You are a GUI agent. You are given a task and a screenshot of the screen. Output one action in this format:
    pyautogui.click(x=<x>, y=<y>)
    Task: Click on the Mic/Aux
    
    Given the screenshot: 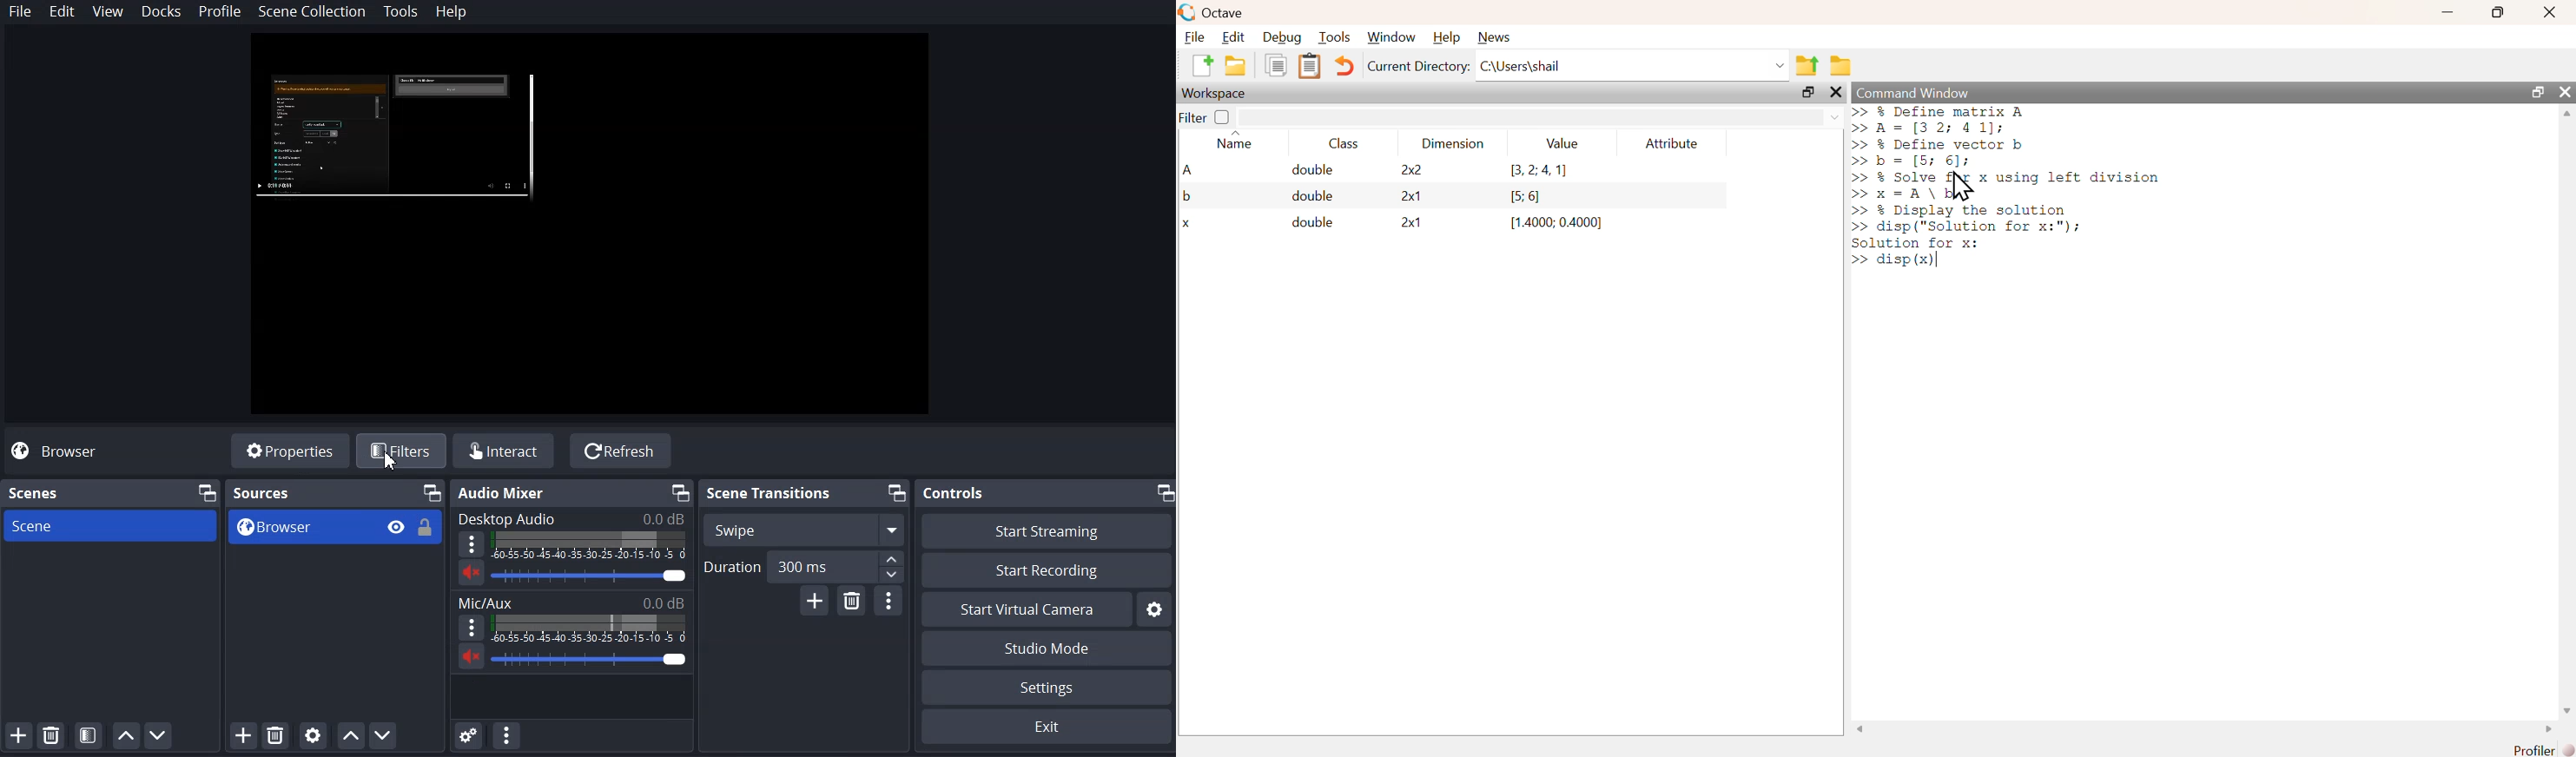 What is the action you would take?
    pyautogui.click(x=571, y=602)
    